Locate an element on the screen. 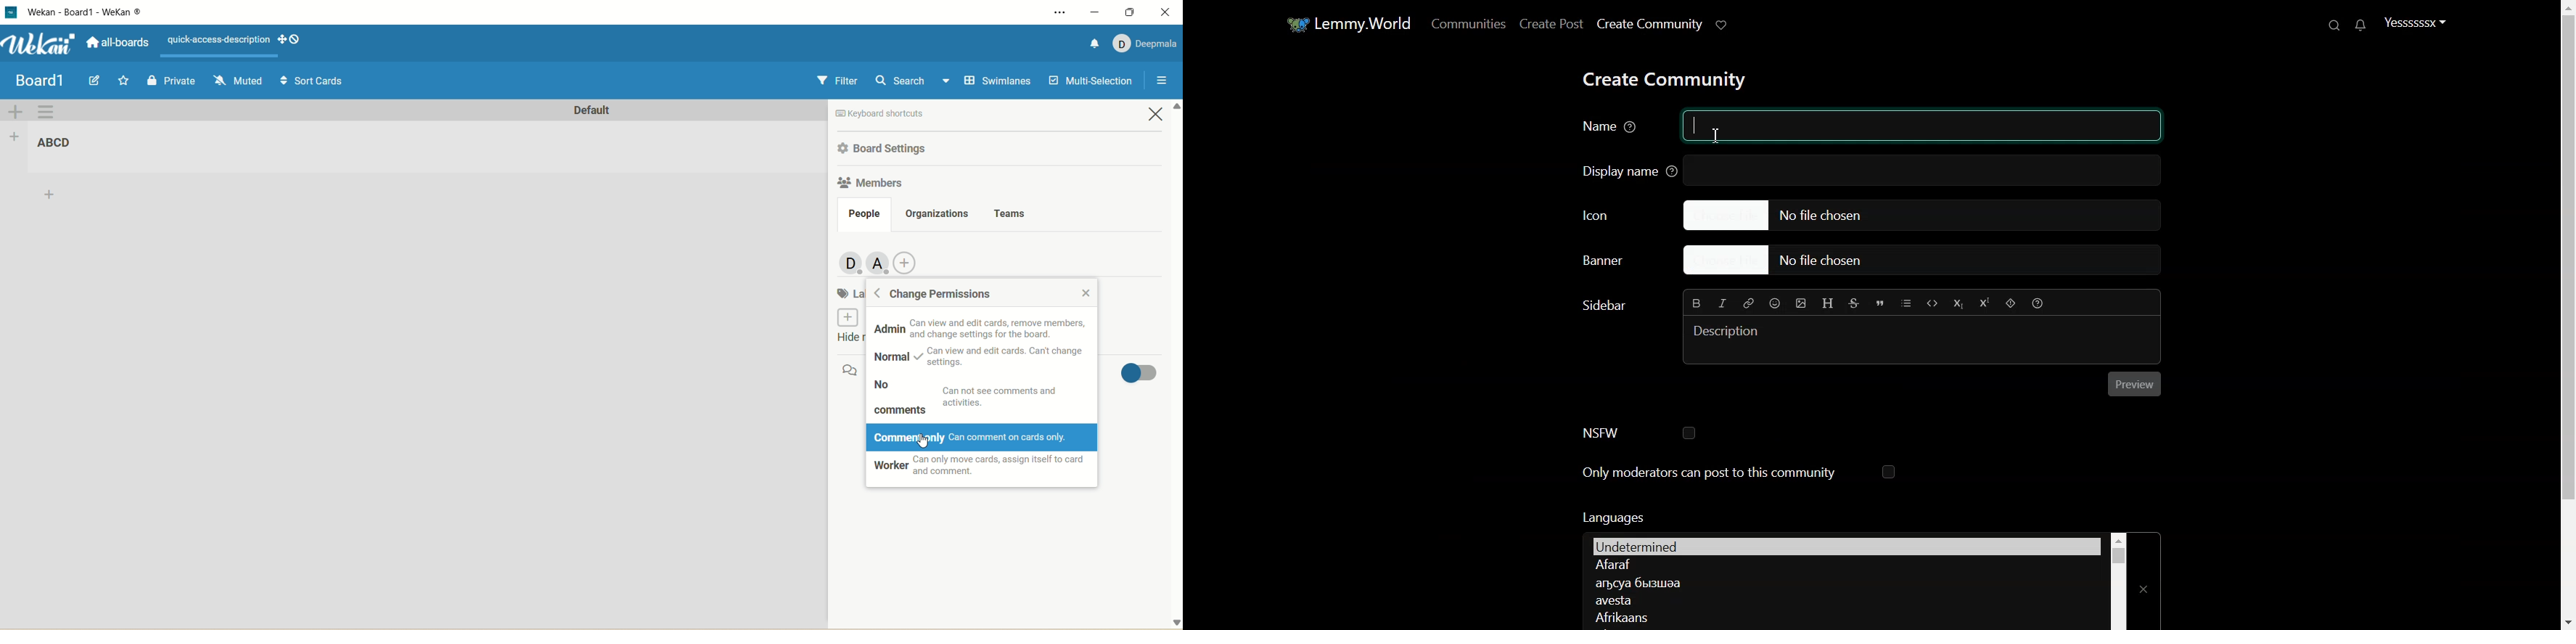  search is located at coordinates (911, 82).